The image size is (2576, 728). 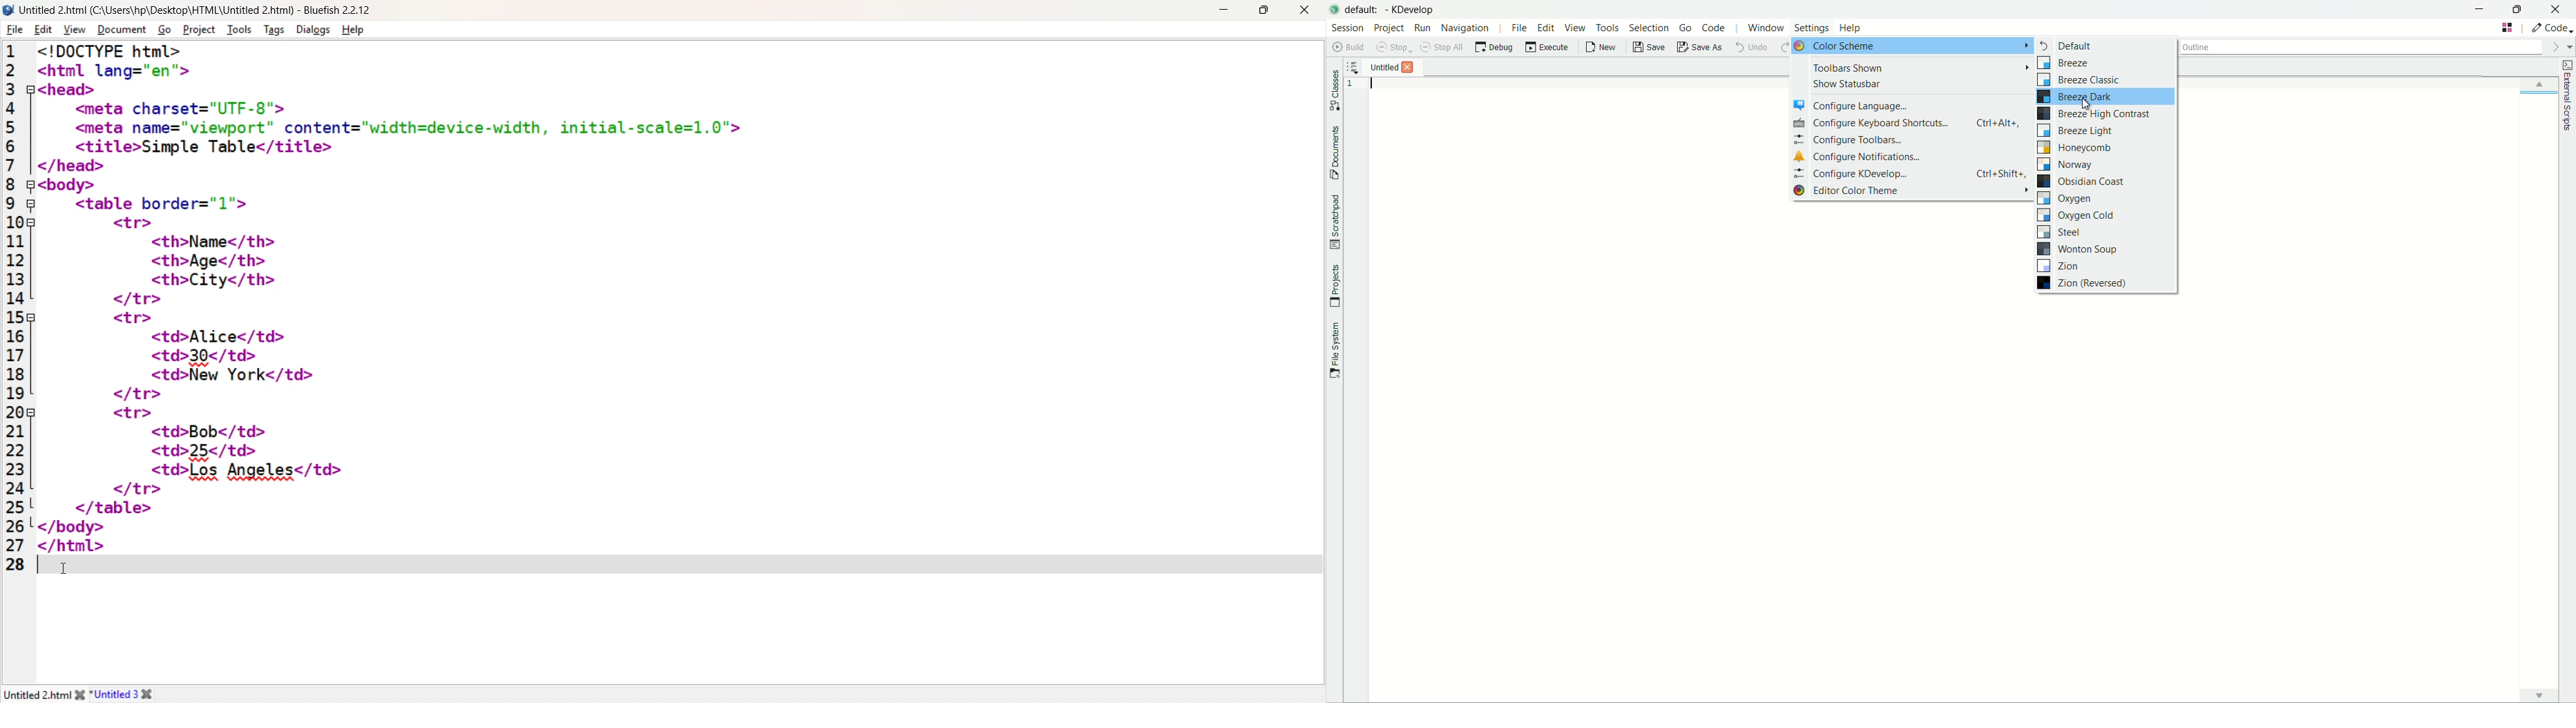 I want to click on Tools, so click(x=238, y=30).